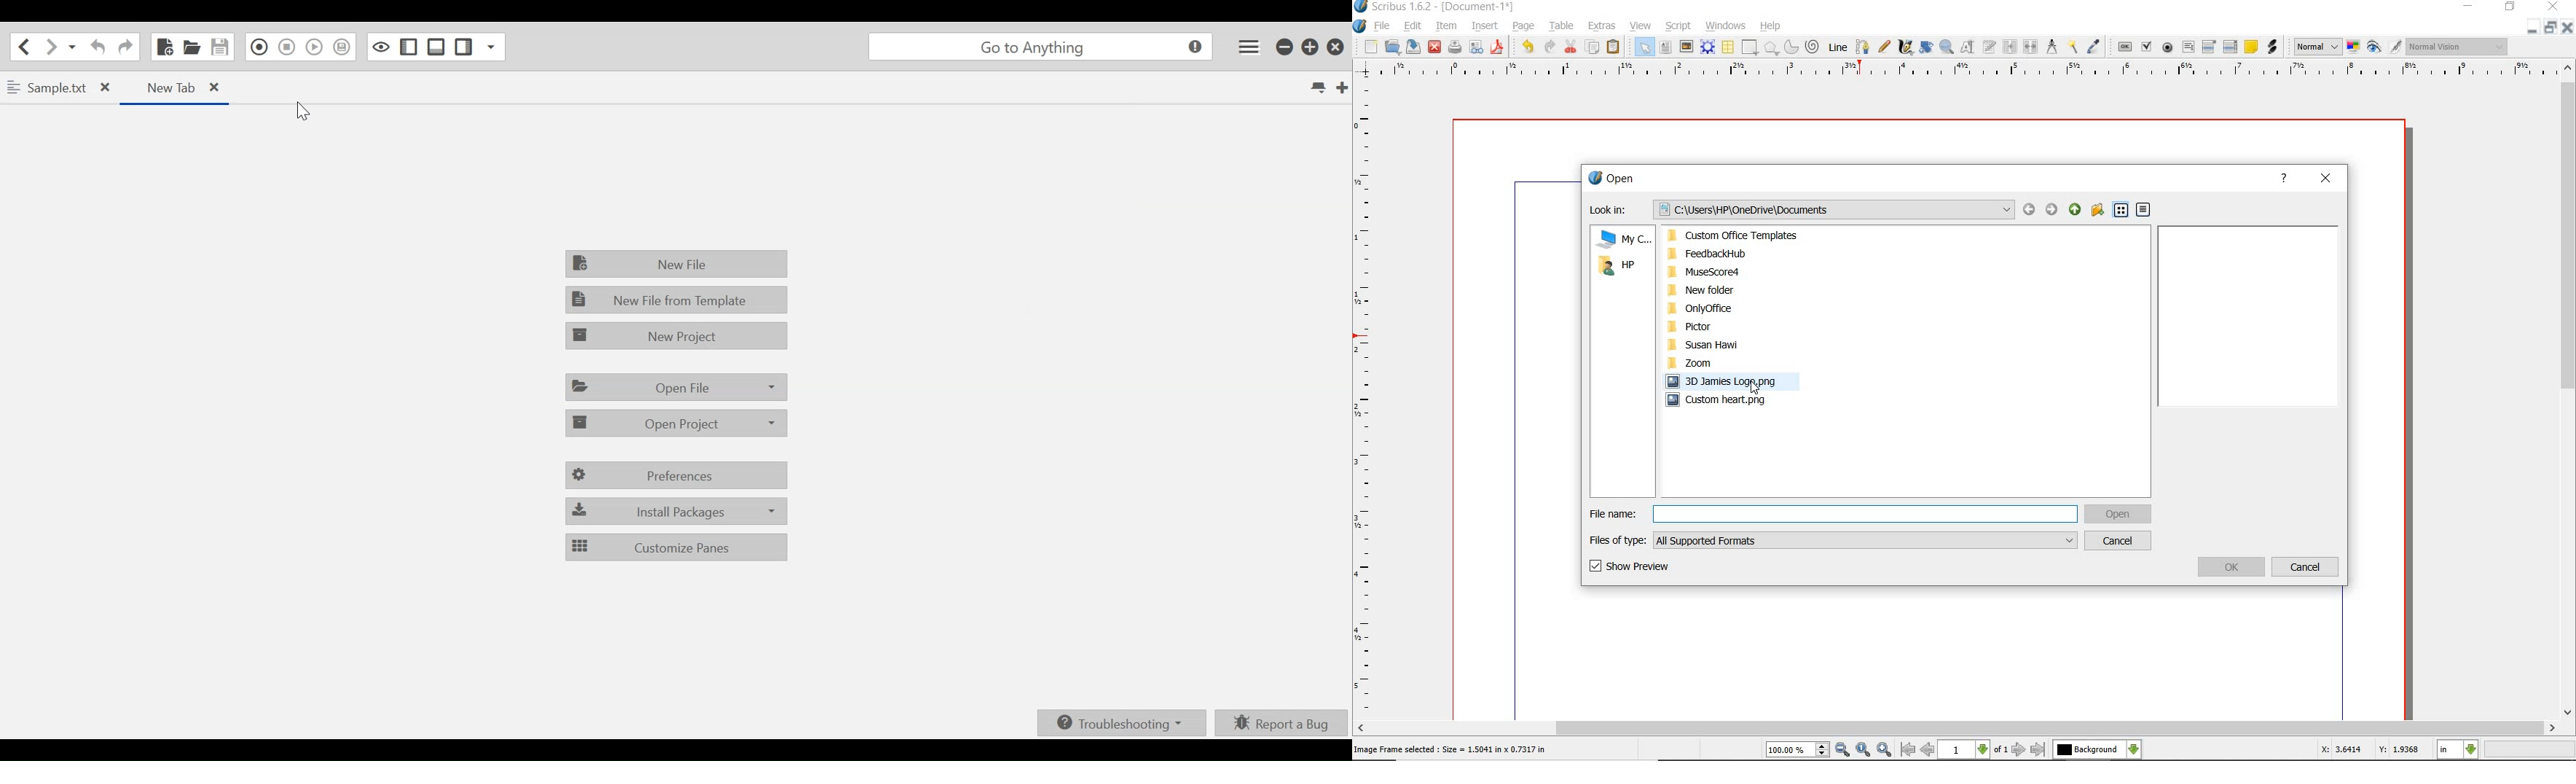 This screenshot has width=2576, height=784. What do you see at coordinates (2097, 749) in the screenshot?
I see `select the current layer` at bounding box center [2097, 749].